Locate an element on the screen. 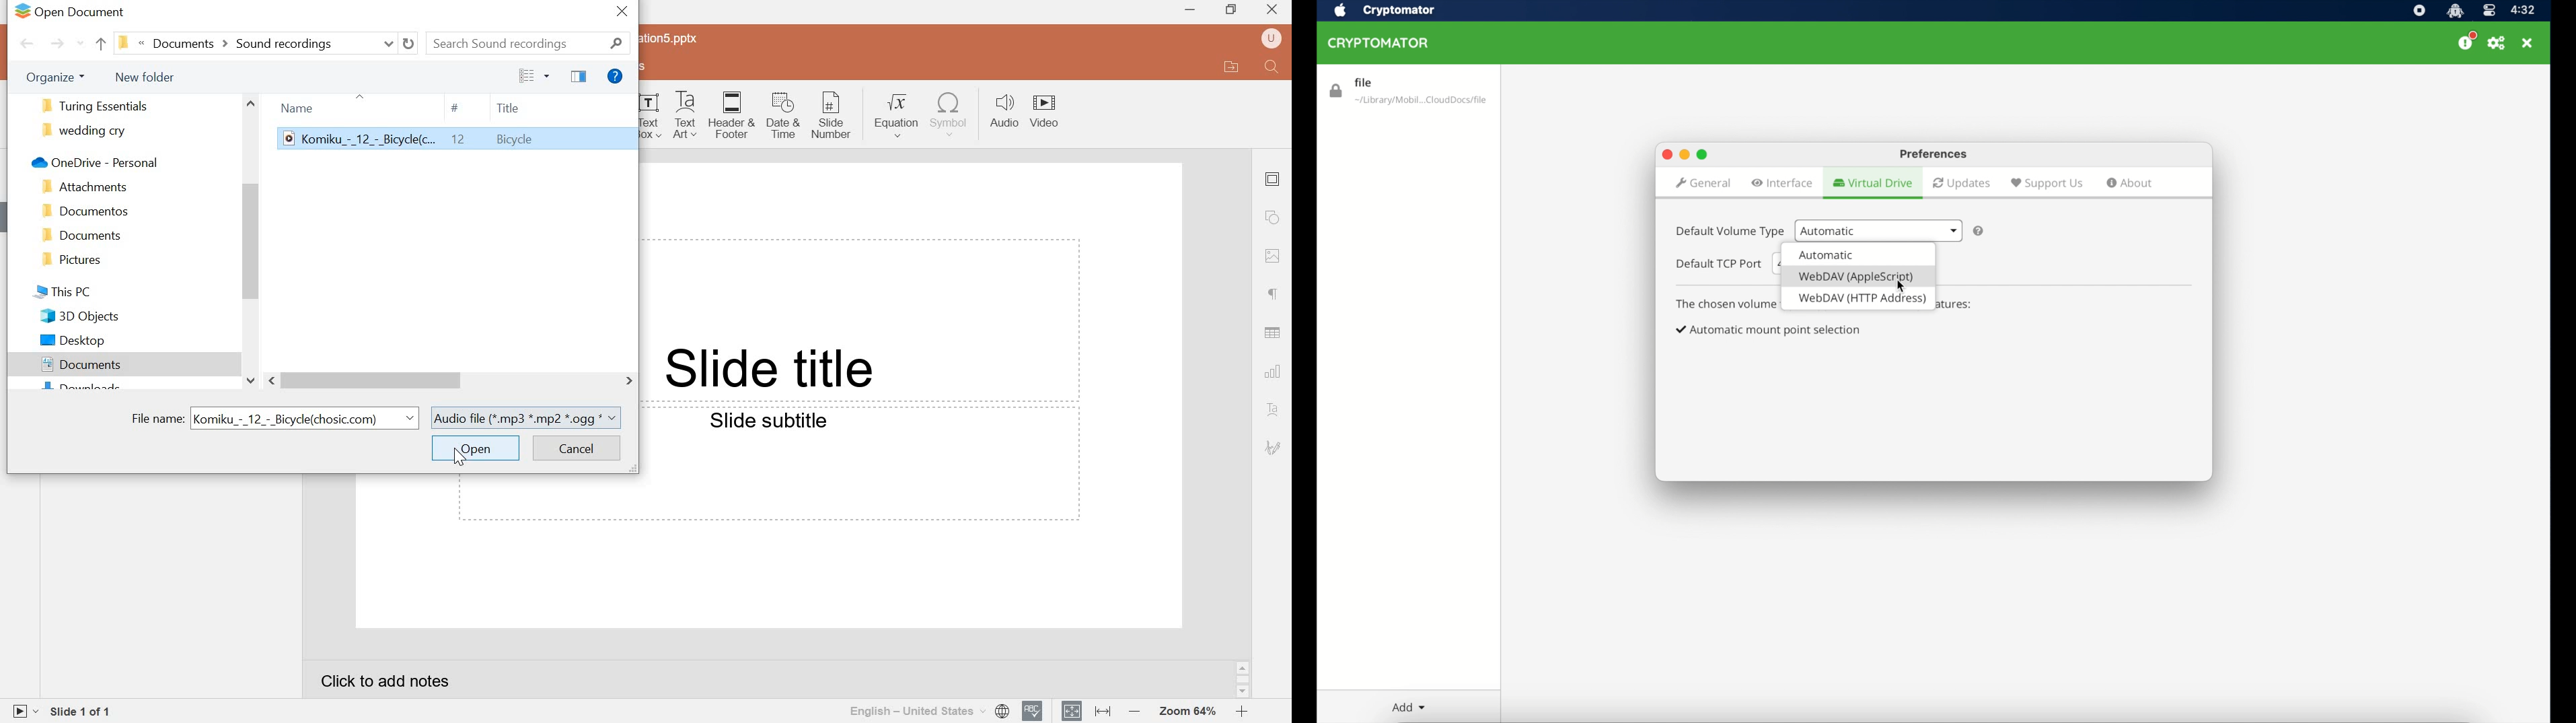 The width and height of the screenshot is (2576, 728). documentos folder is located at coordinates (79, 211).